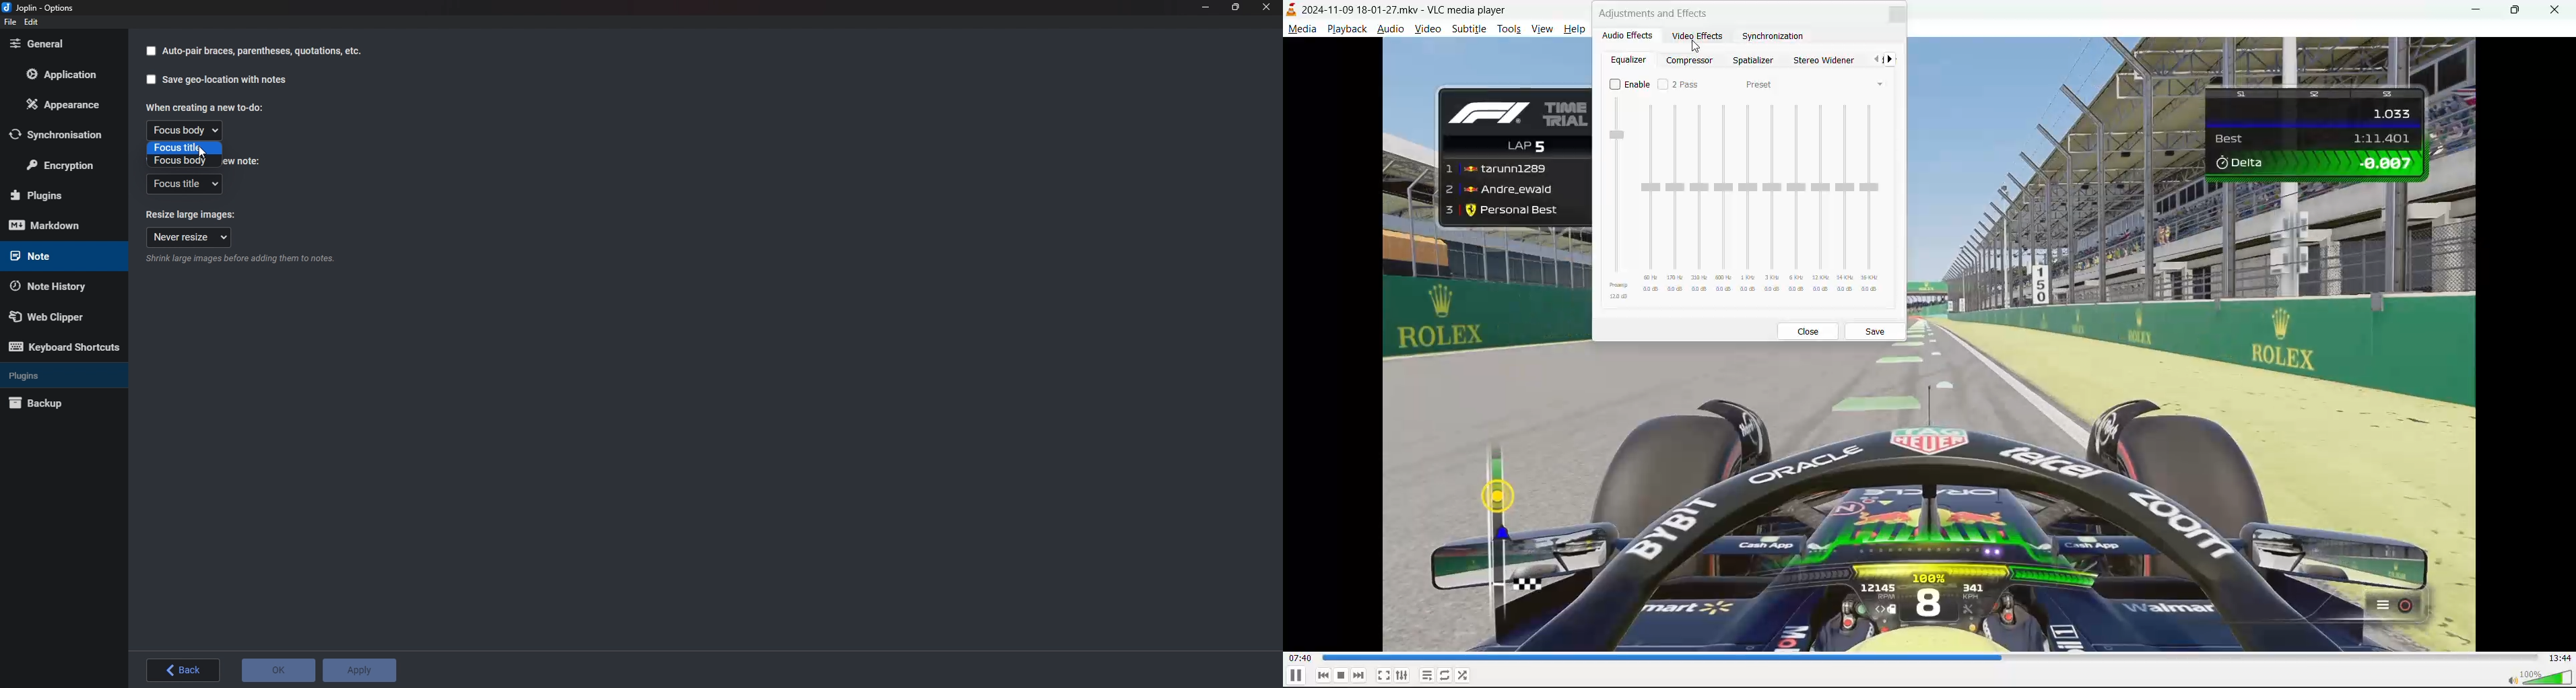 This screenshot has width=2576, height=700. What do you see at coordinates (263, 53) in the screenshot?
I see `autopair braces parenthesis quotation` at bounding box center [263, 53].